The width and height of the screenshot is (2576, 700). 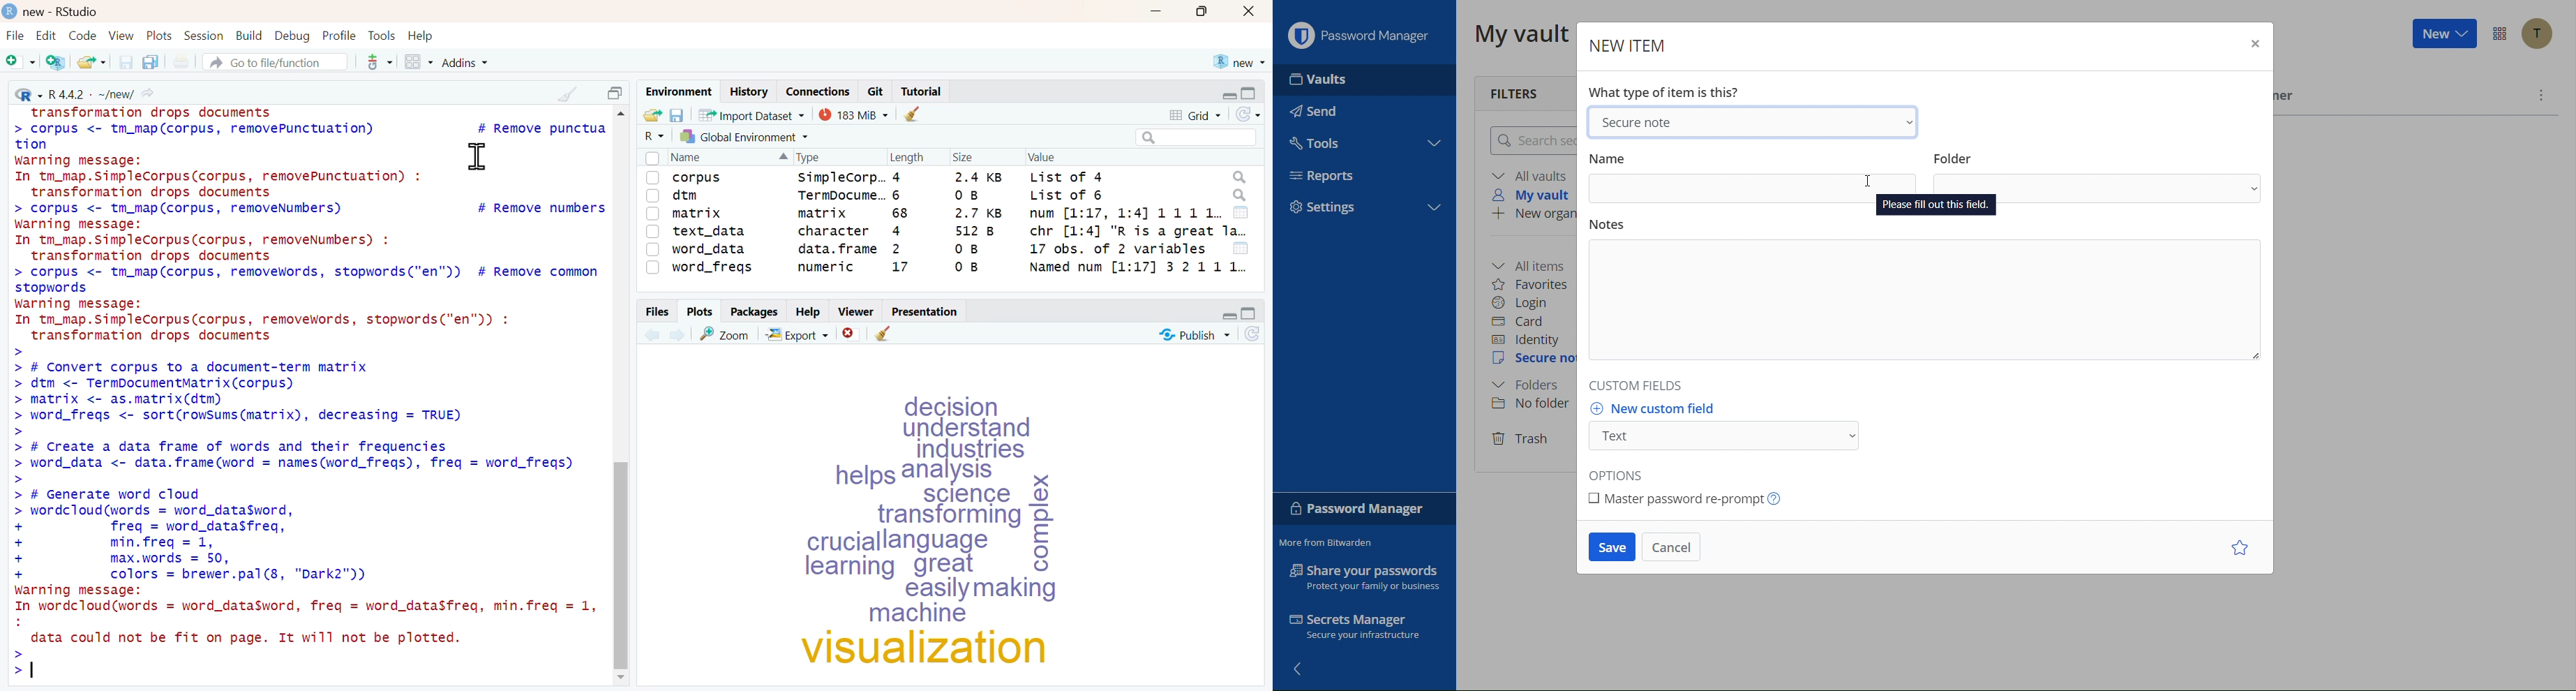 I want to click on Trash, so click(x=1523, y=438).